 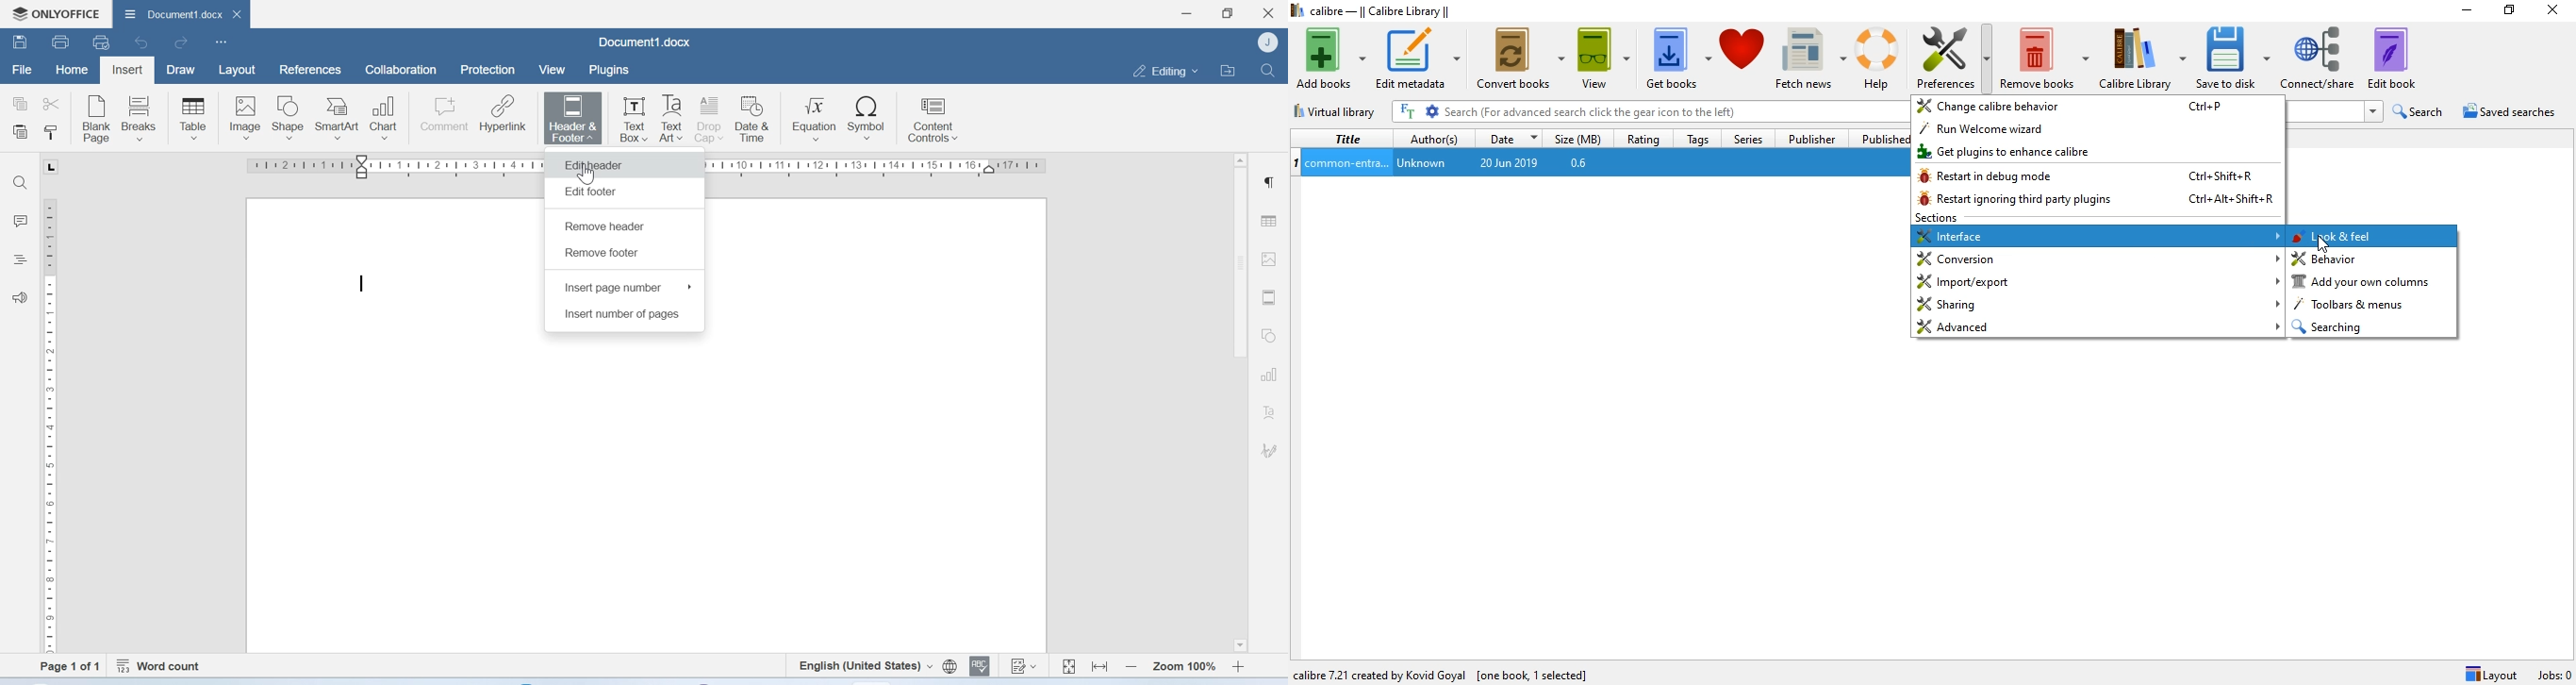 What do you see at coordinates (644, 42) in the screenshot?
I see `Document1.docx` at bounding box center [644, 42].